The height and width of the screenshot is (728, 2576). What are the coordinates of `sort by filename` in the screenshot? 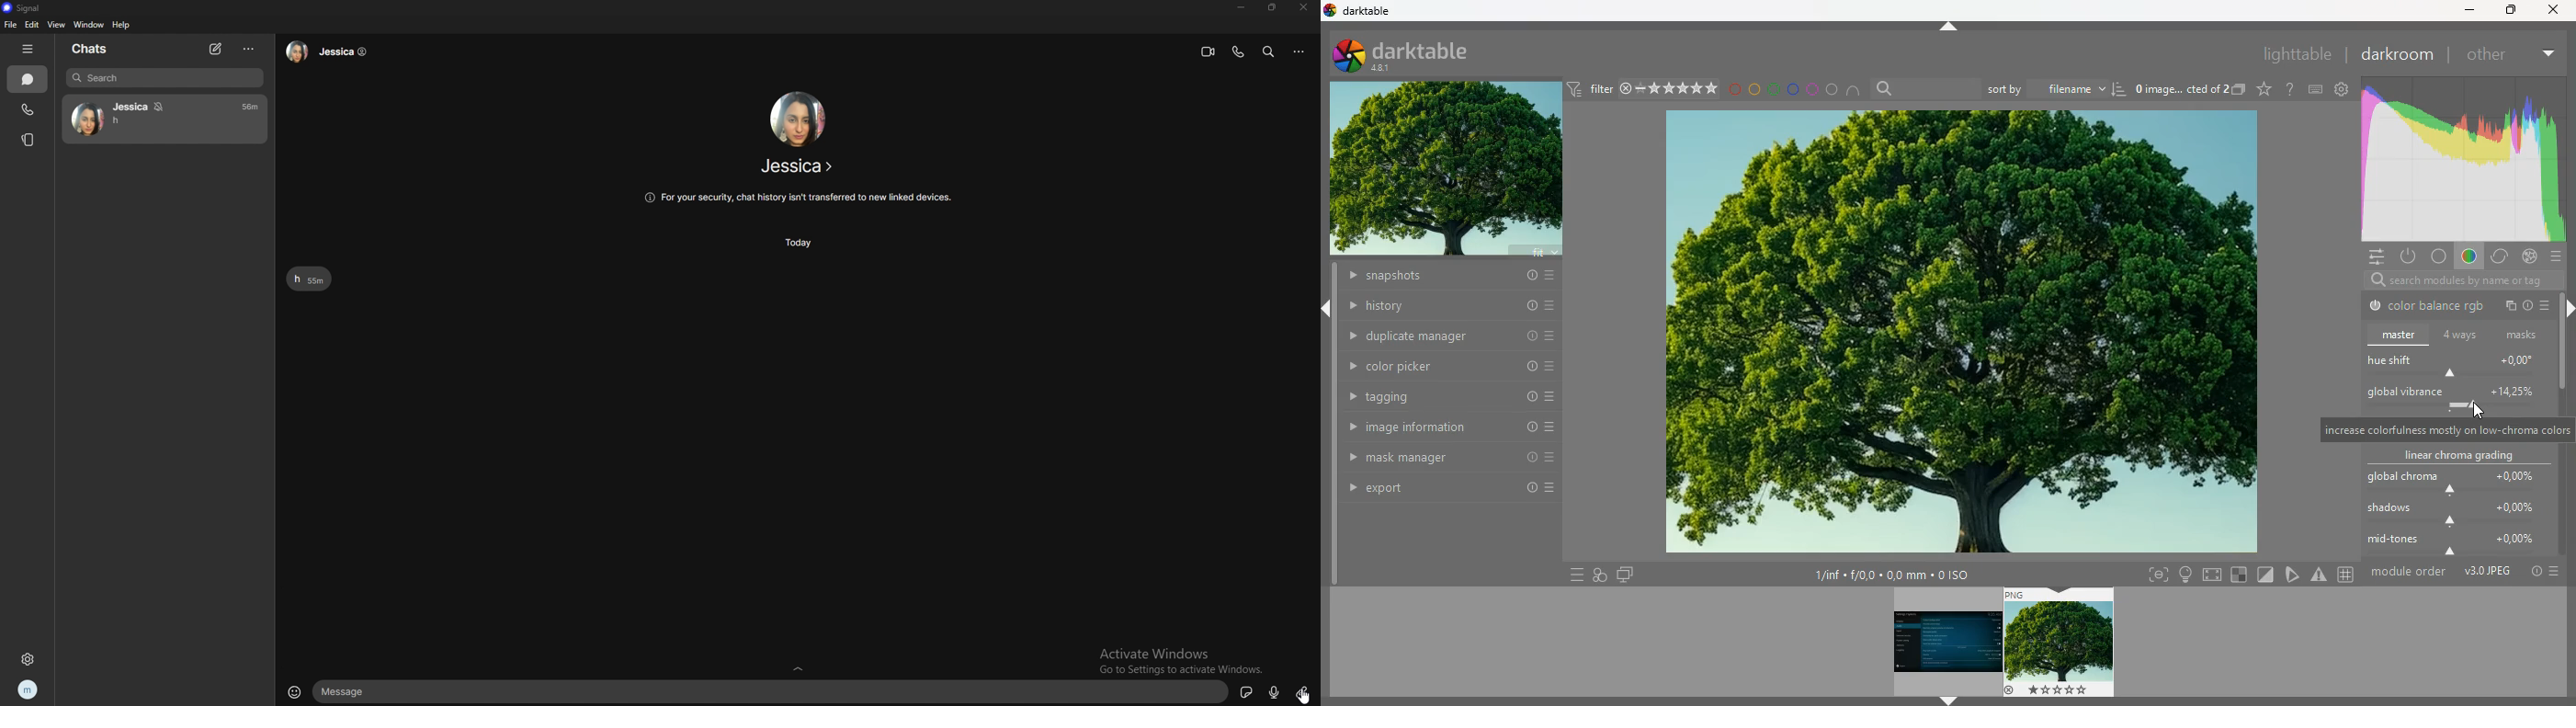 It's located at (2057, 87).